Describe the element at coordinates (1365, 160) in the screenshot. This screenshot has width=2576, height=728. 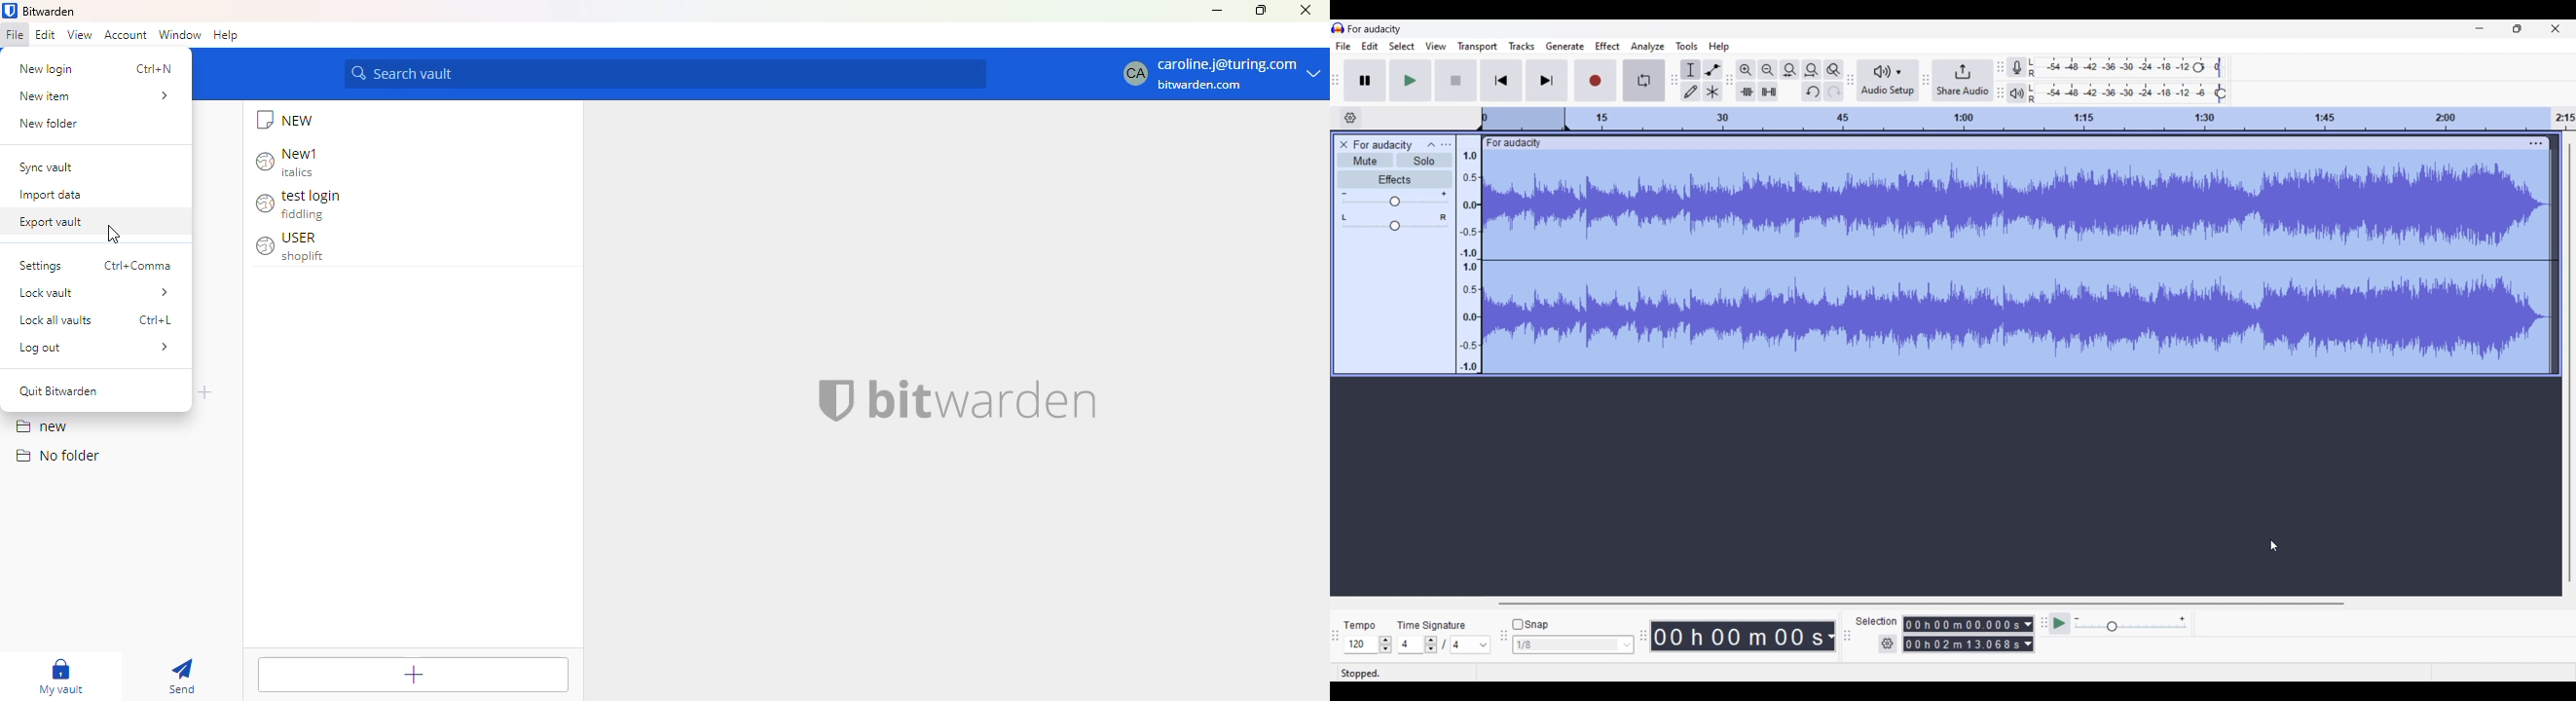
I see `Mute` at that location.